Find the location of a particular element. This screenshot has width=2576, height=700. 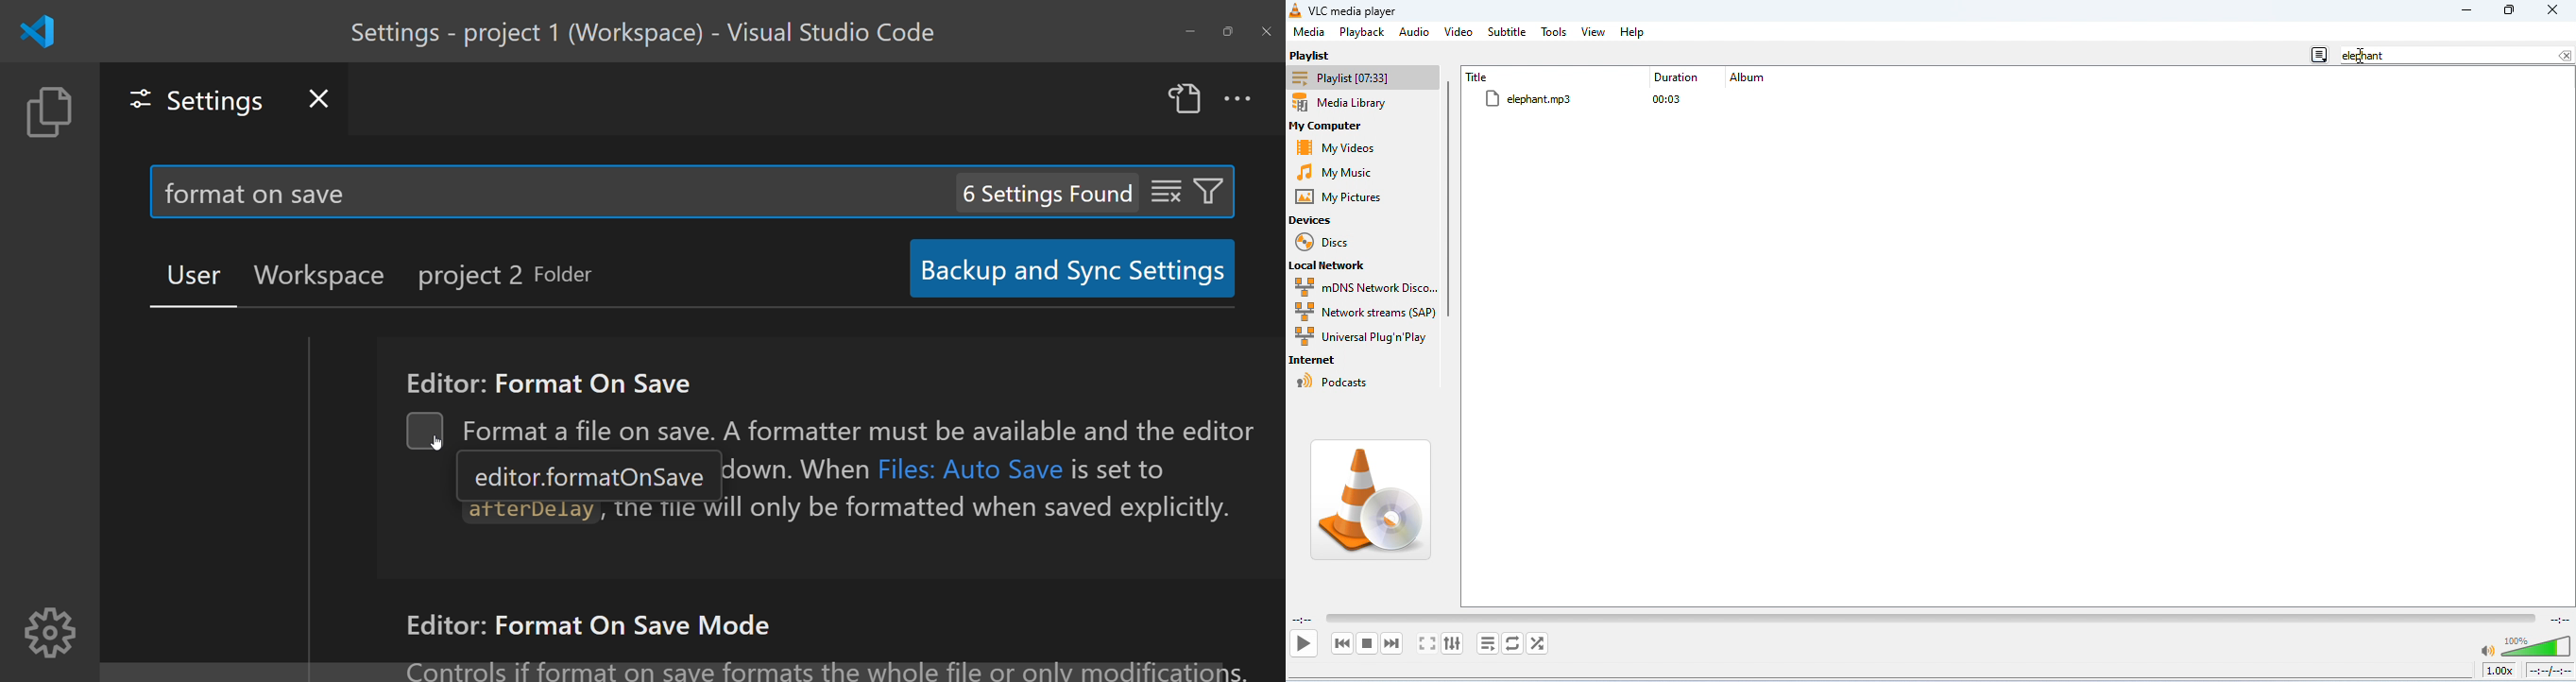

change playlist view is located at coordinates (2320, 52).